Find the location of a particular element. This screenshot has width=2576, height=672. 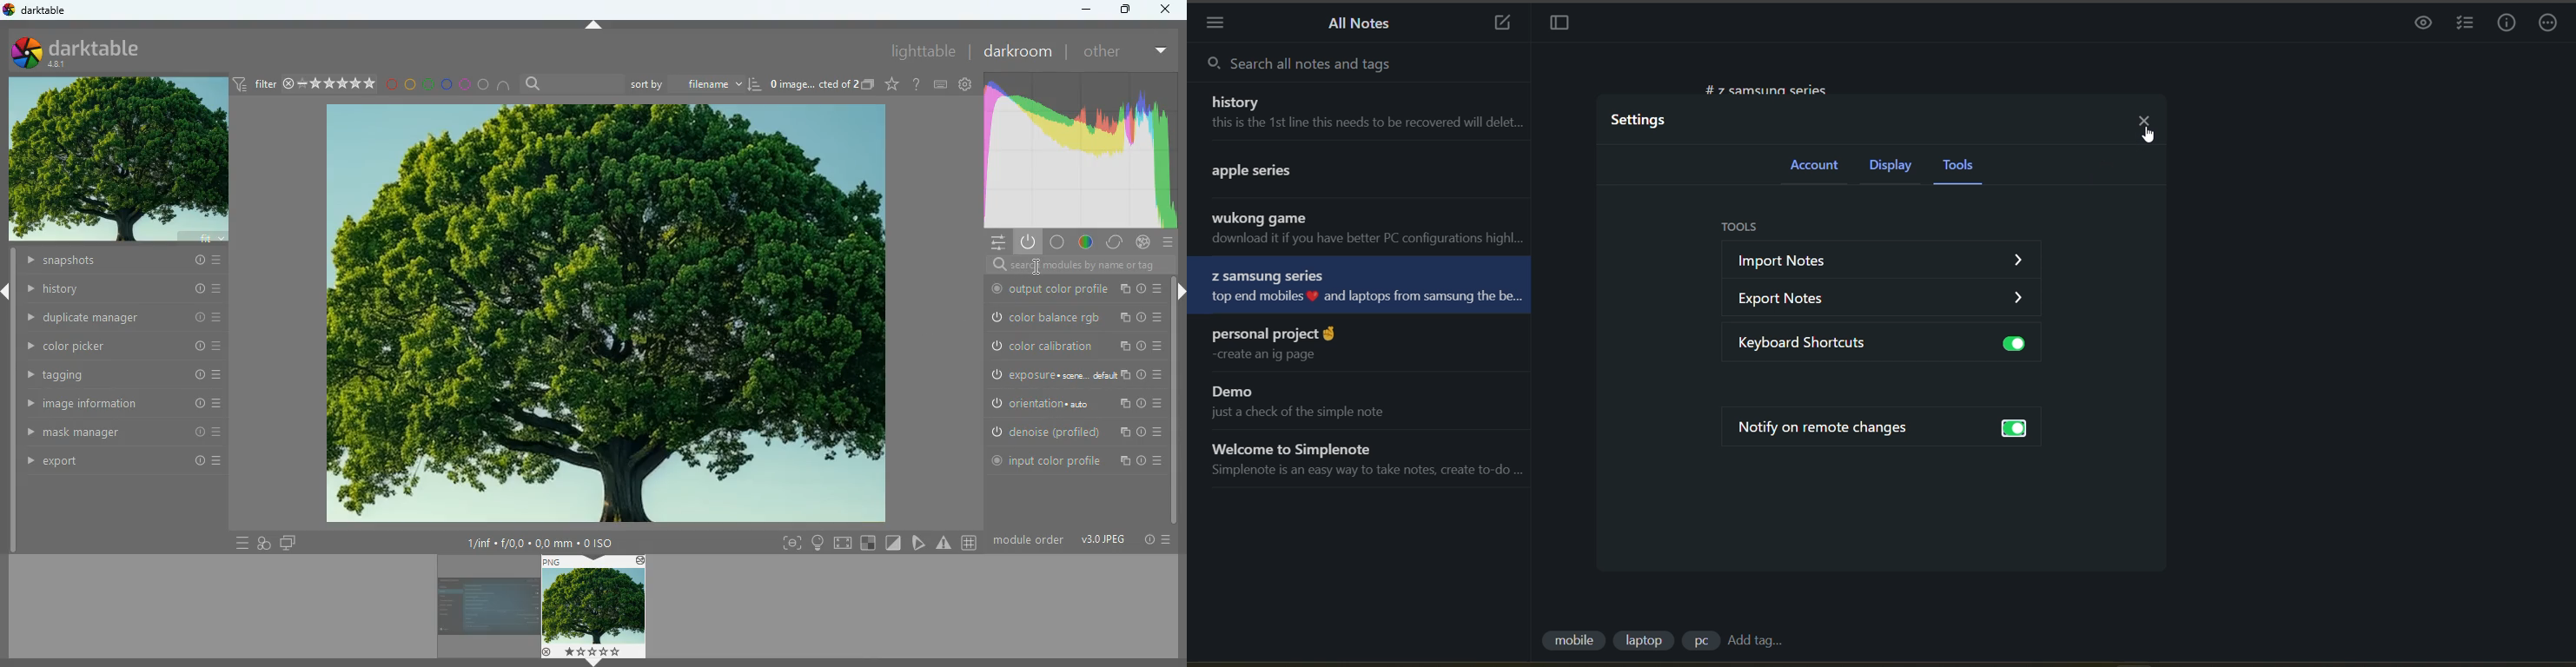

tools is located at coordinates (1745, 227).